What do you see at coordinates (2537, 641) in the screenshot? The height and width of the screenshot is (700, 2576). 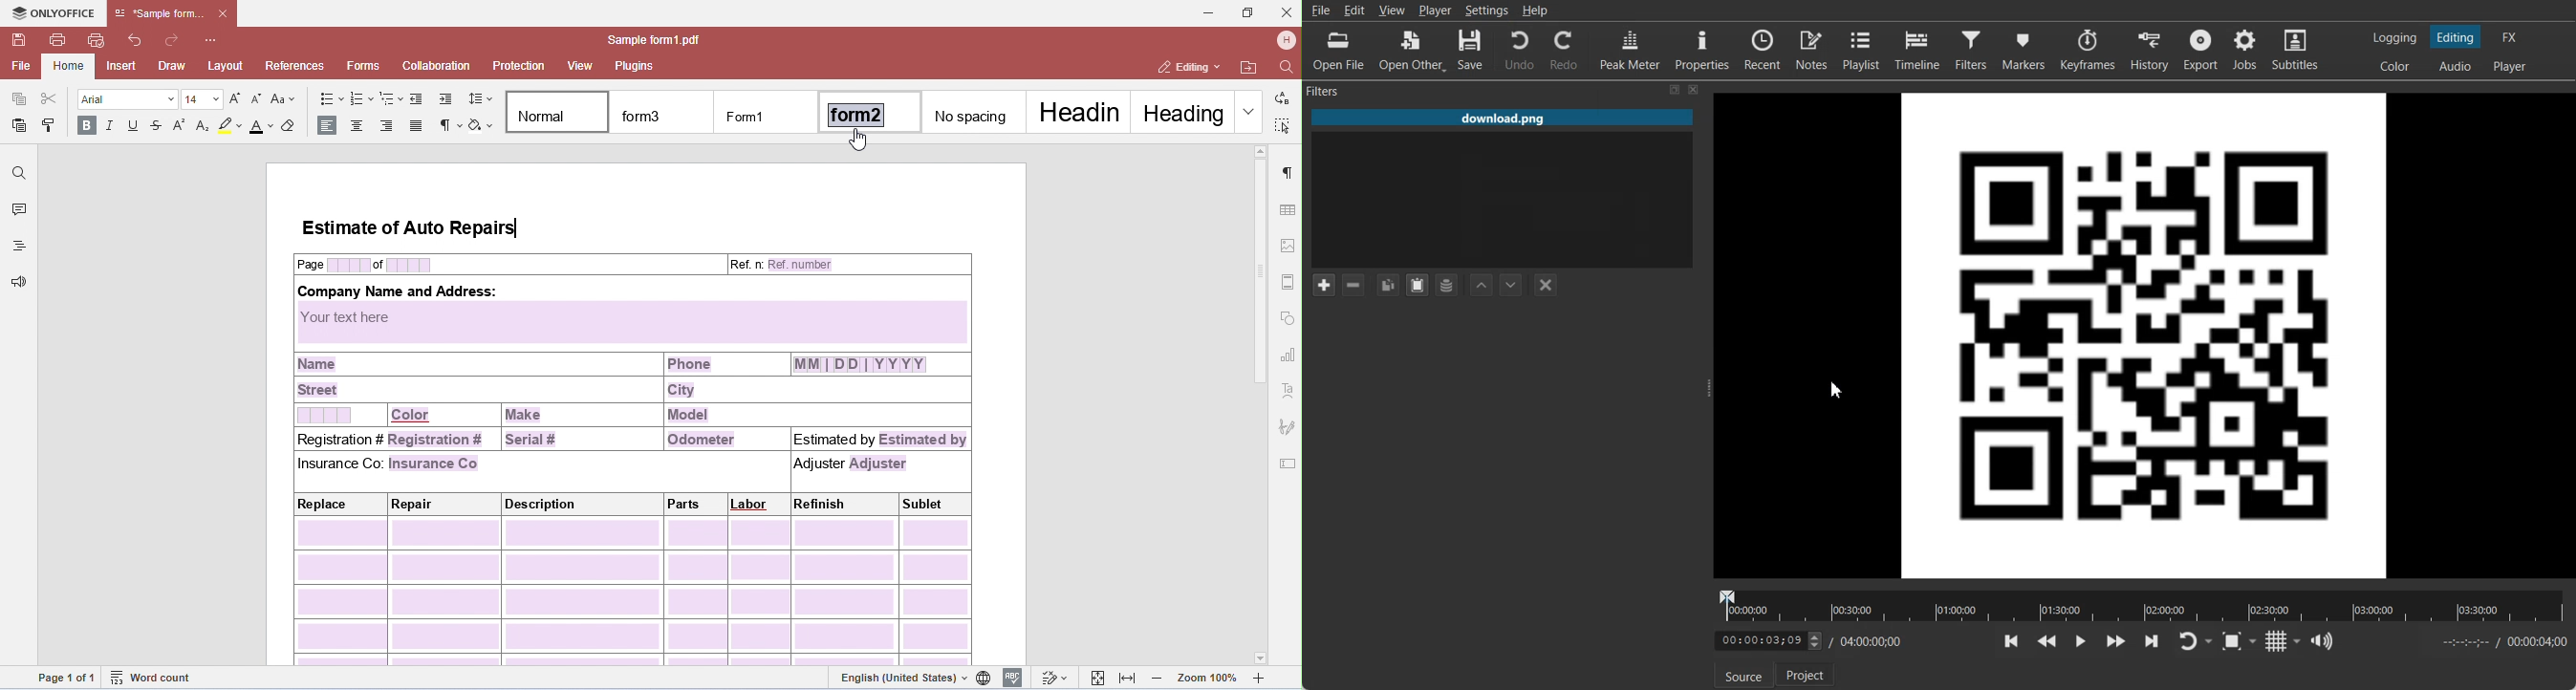 I see `Time added` at bounding box center [2537, 641].